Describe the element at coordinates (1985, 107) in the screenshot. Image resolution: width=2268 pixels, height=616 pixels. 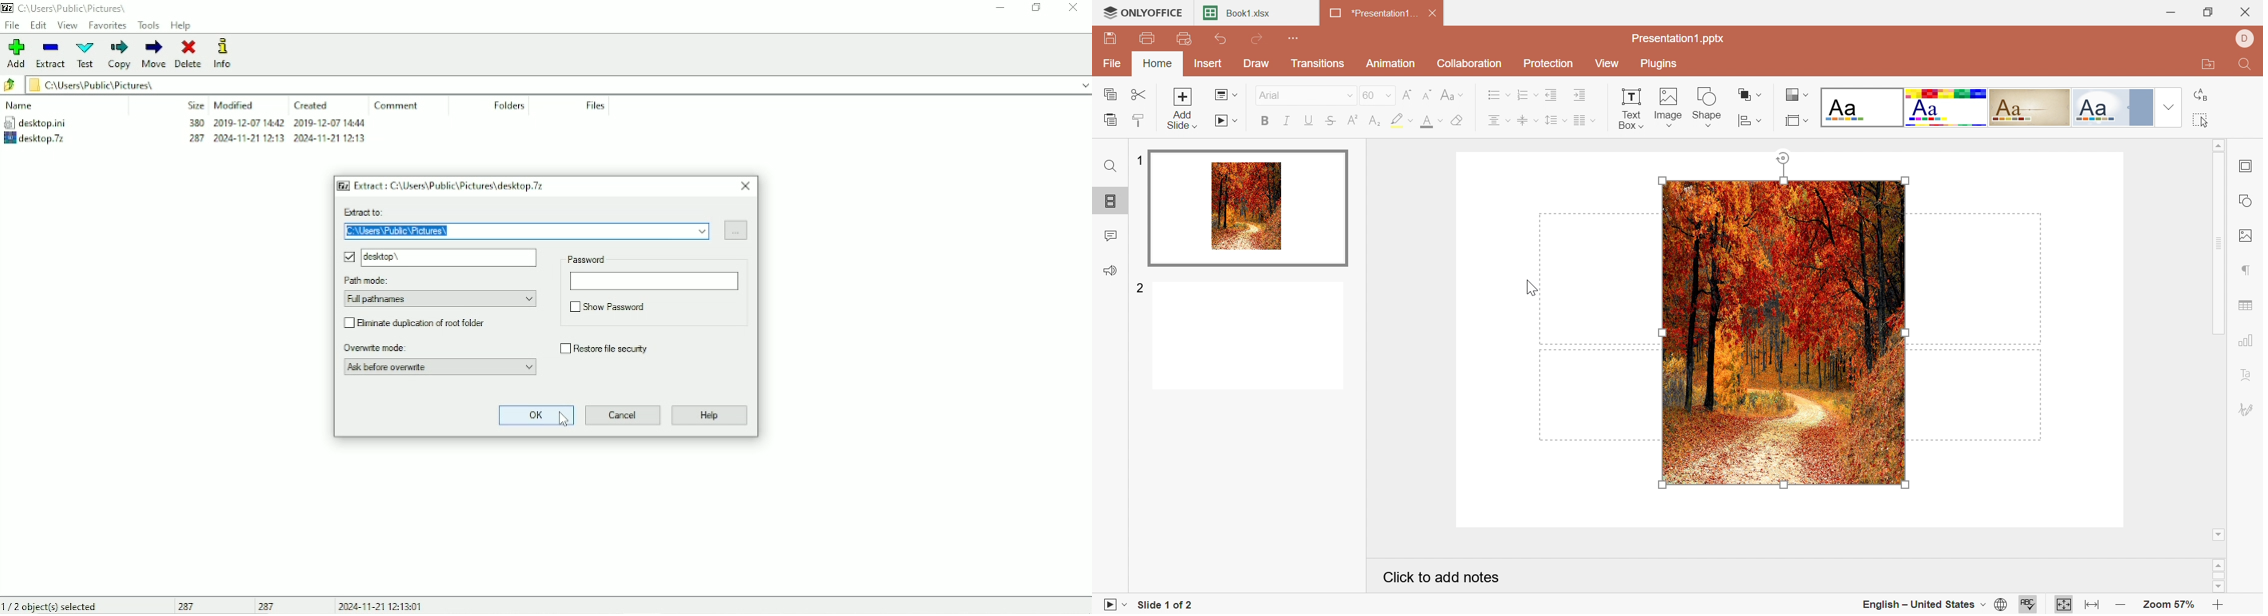
I see `Type of slides` at that location.